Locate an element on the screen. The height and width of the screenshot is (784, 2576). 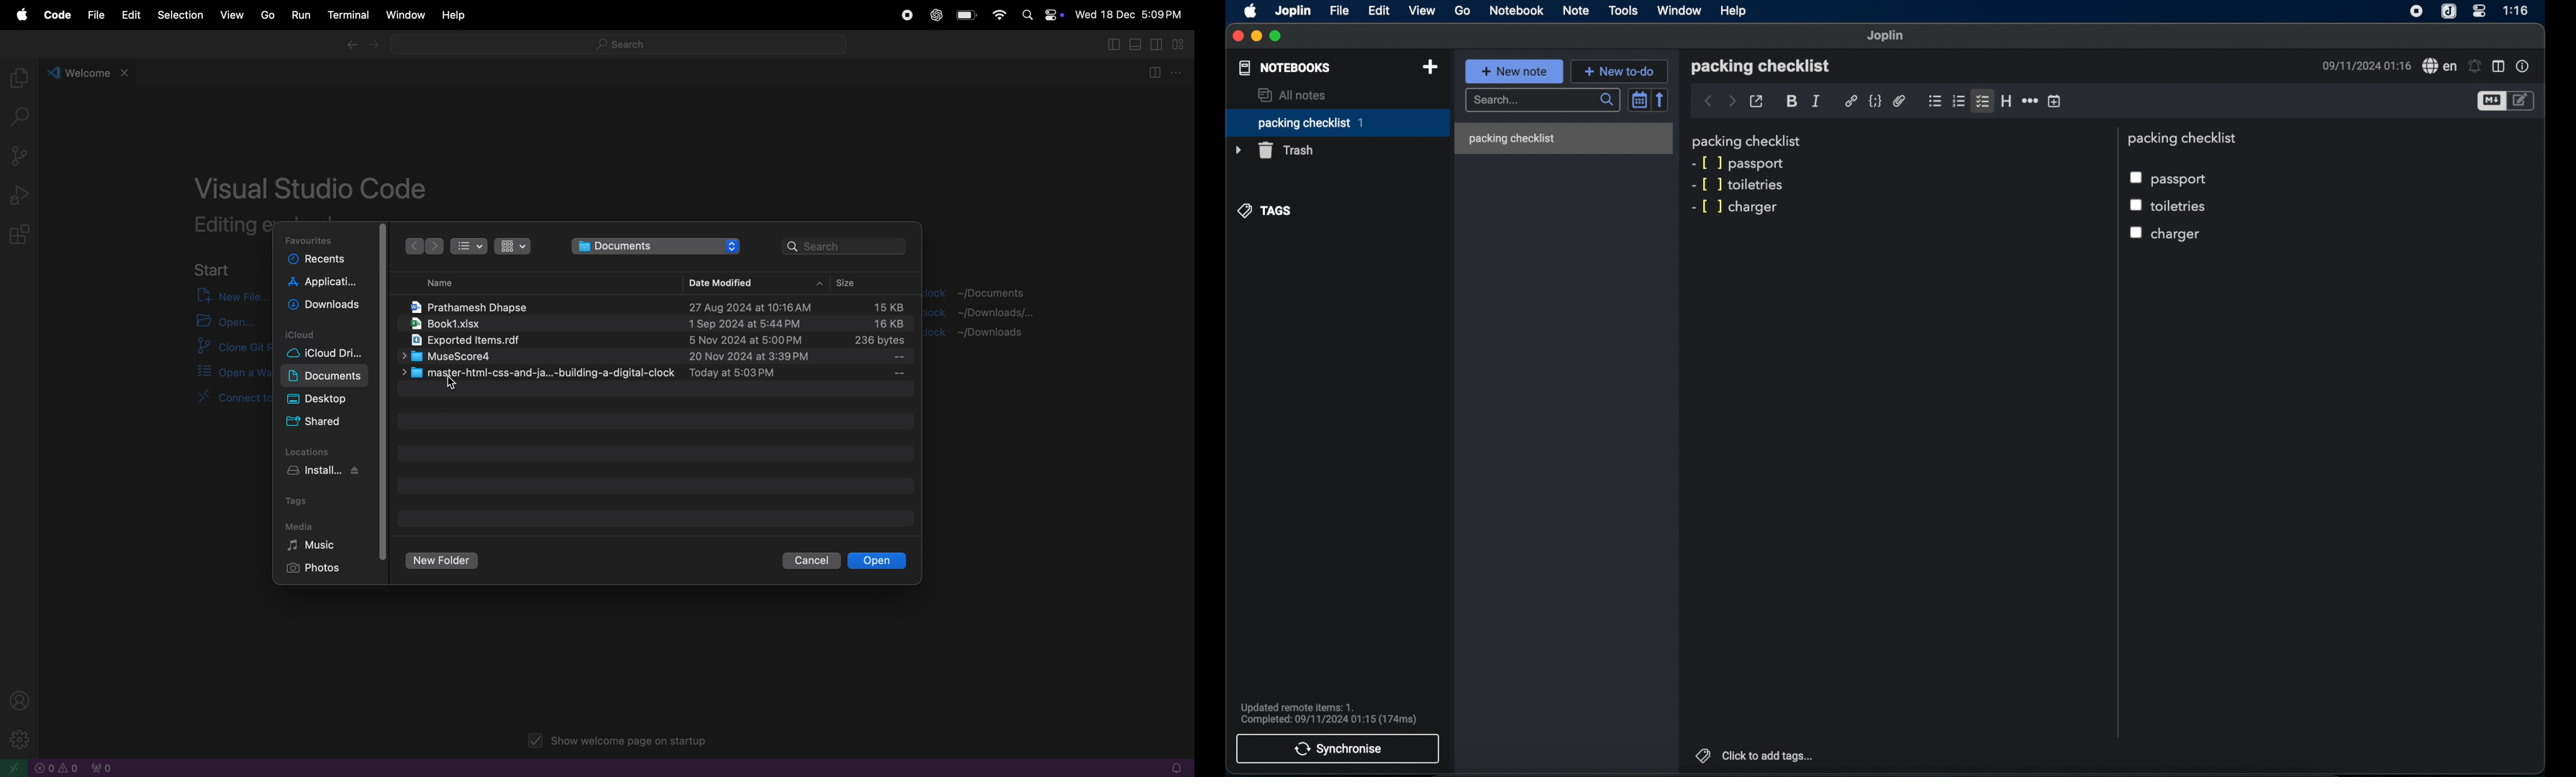
screen recorder icon is located at coordinates (2417, 12).